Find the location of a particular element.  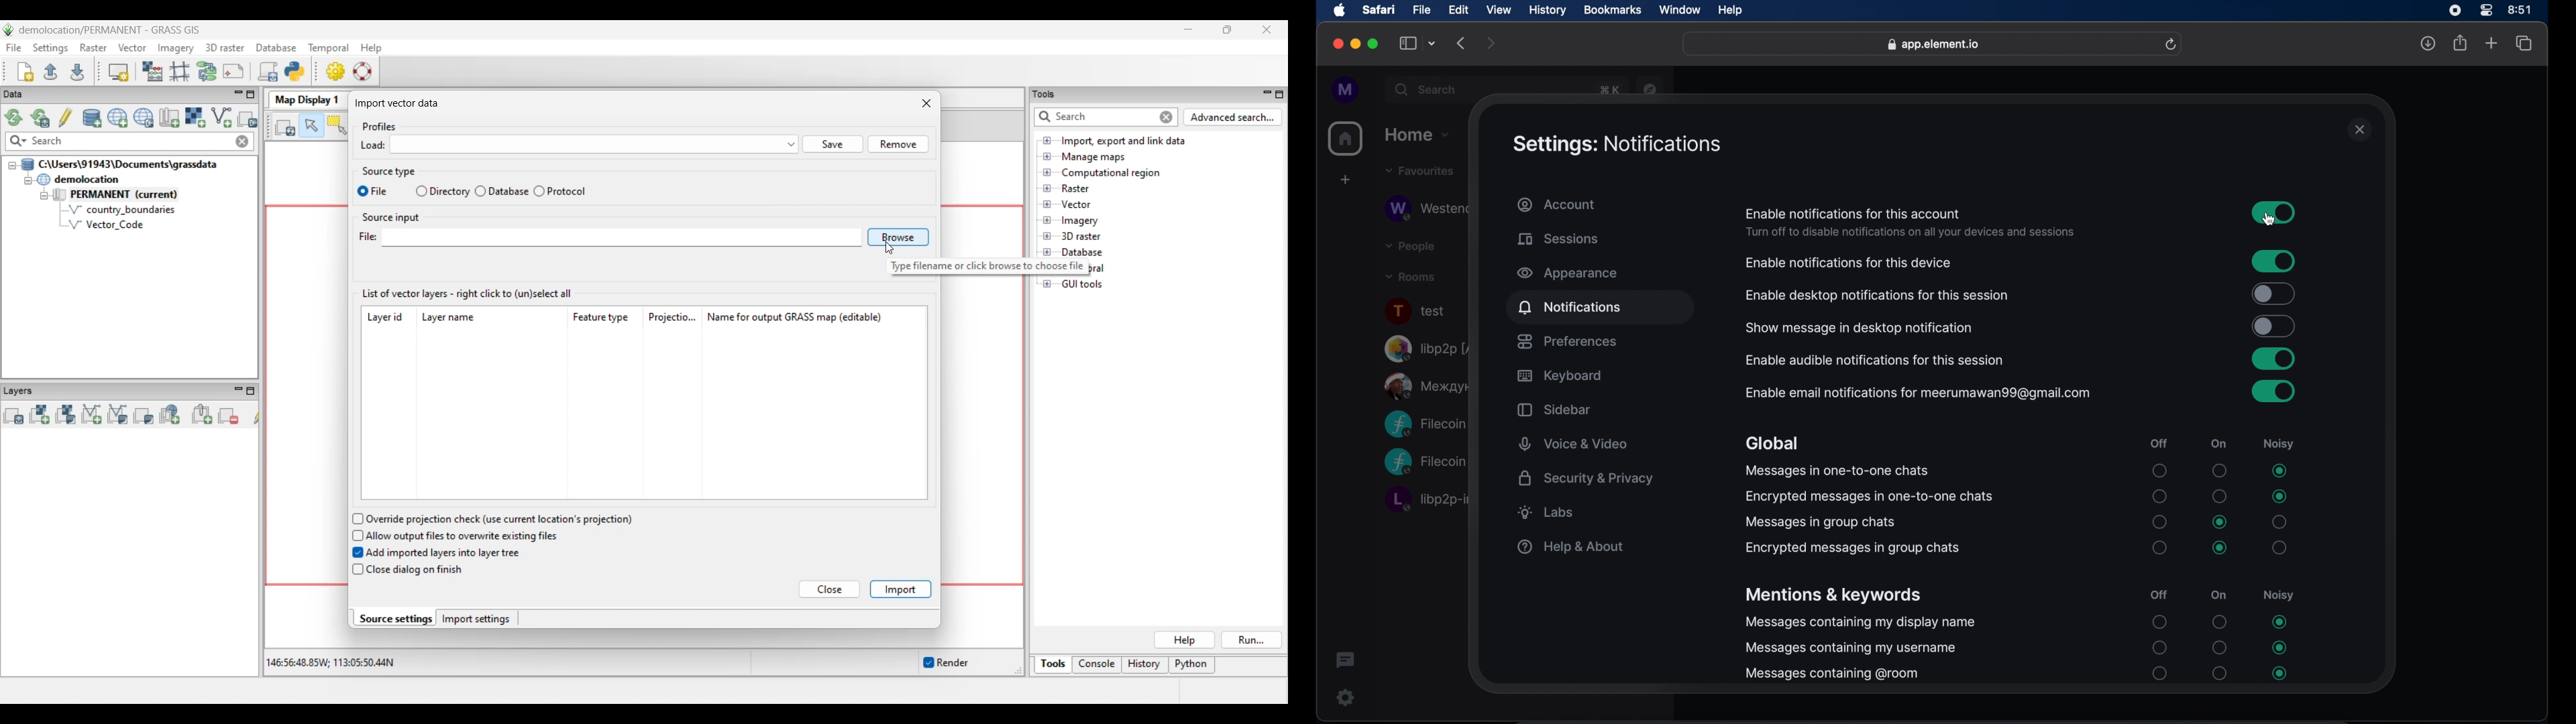

favorites drop down is located at coordinates (1418, 172).